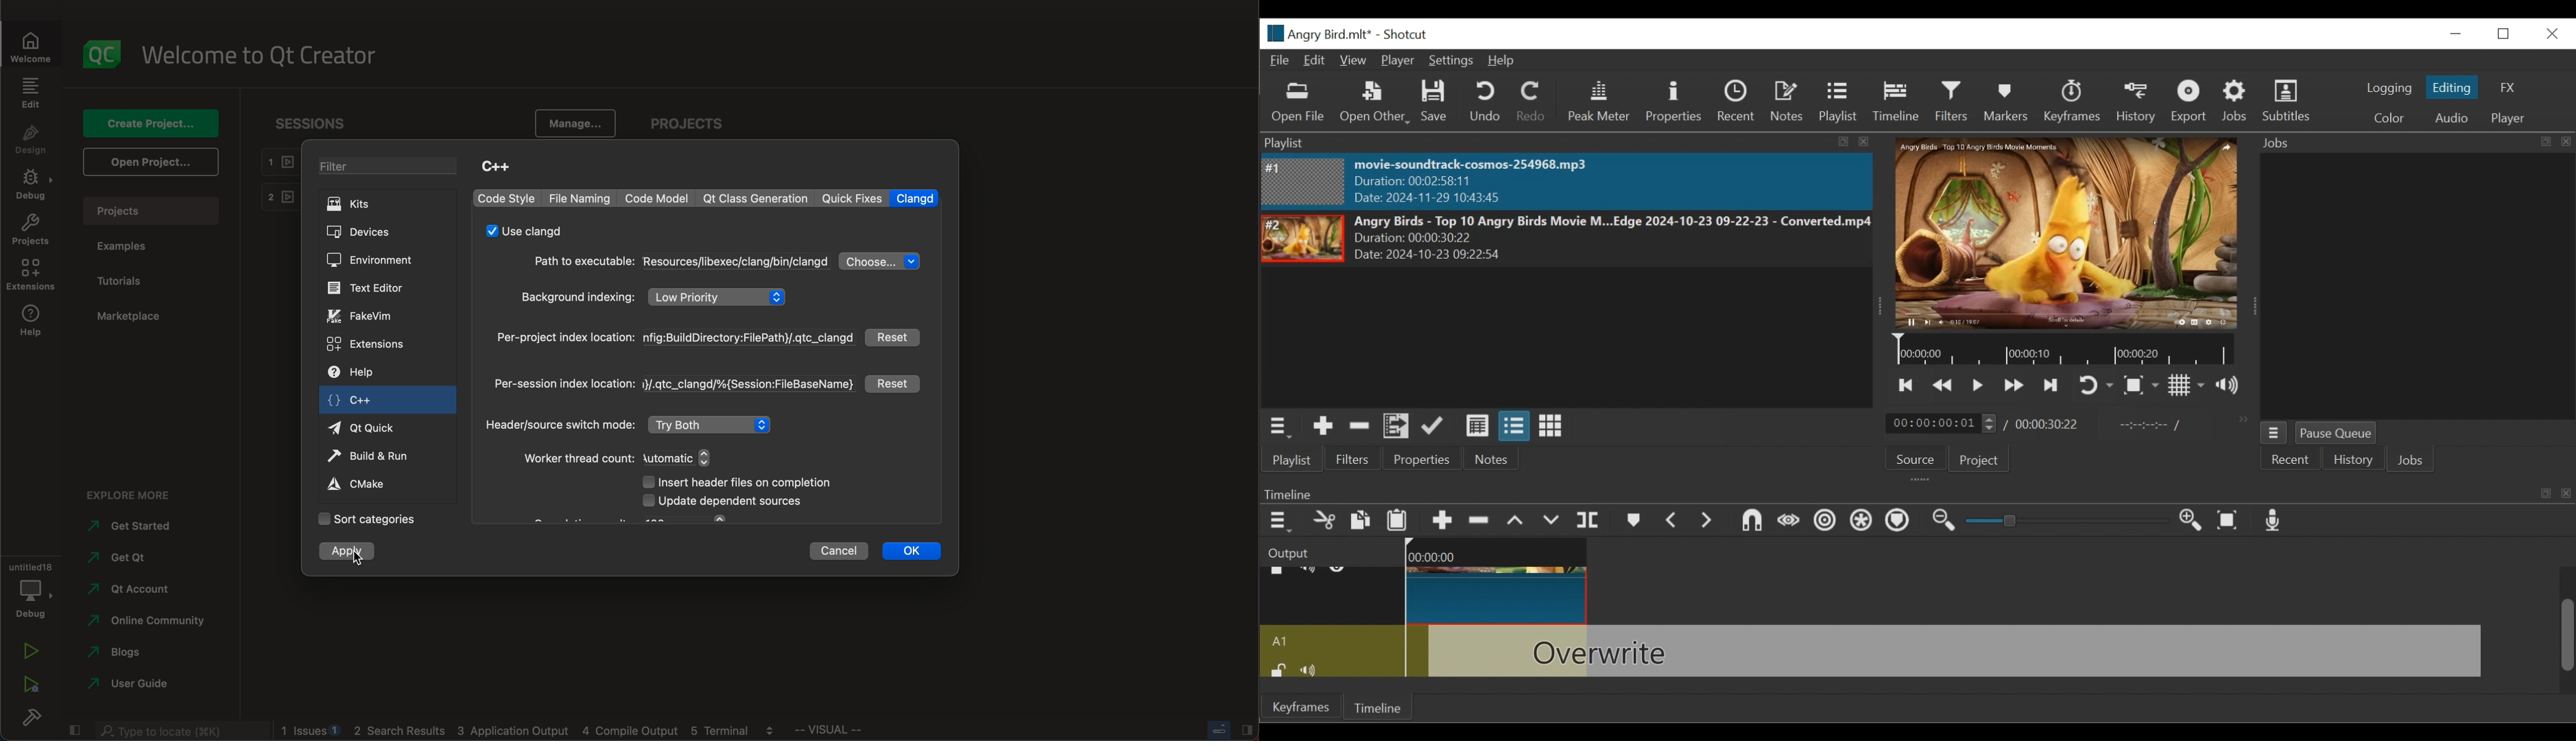 The image size is (2576, 756). I want to click on debug, so click(32, 184).